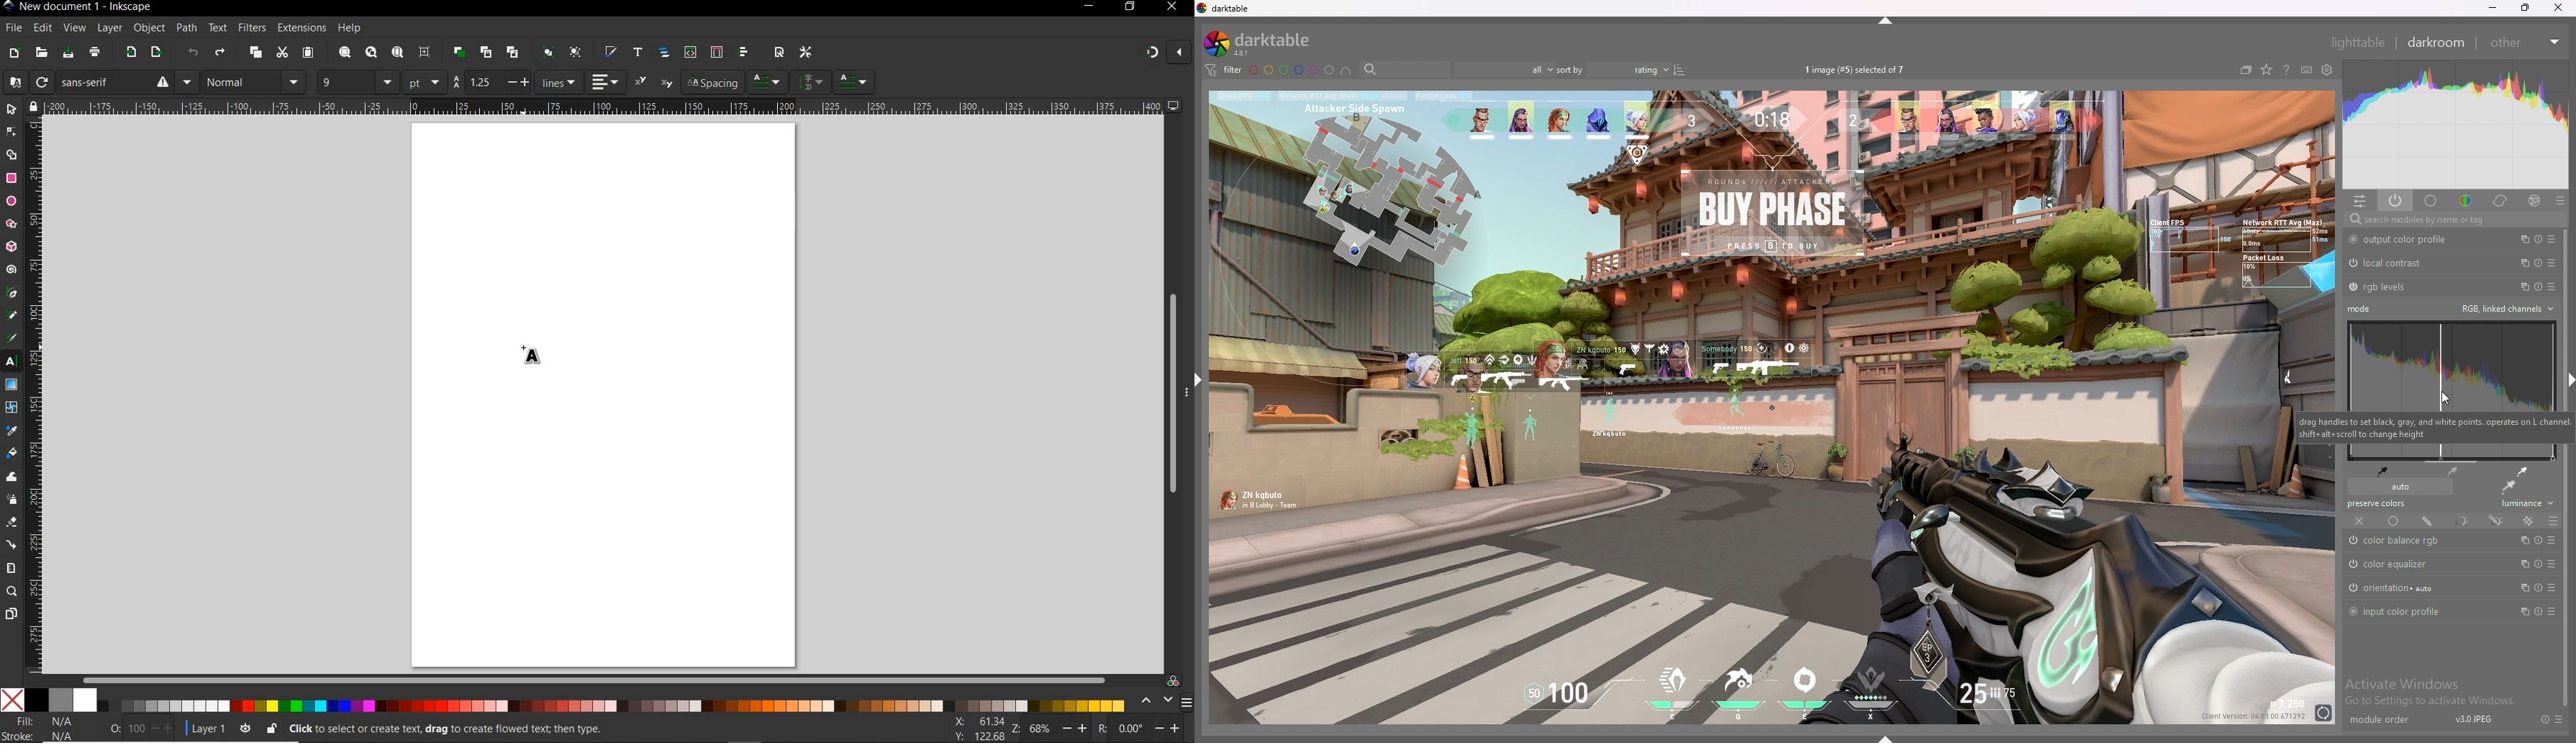  Describe the element at coordinates (1179, 53) in the screenshot. I see `close options` at that location.